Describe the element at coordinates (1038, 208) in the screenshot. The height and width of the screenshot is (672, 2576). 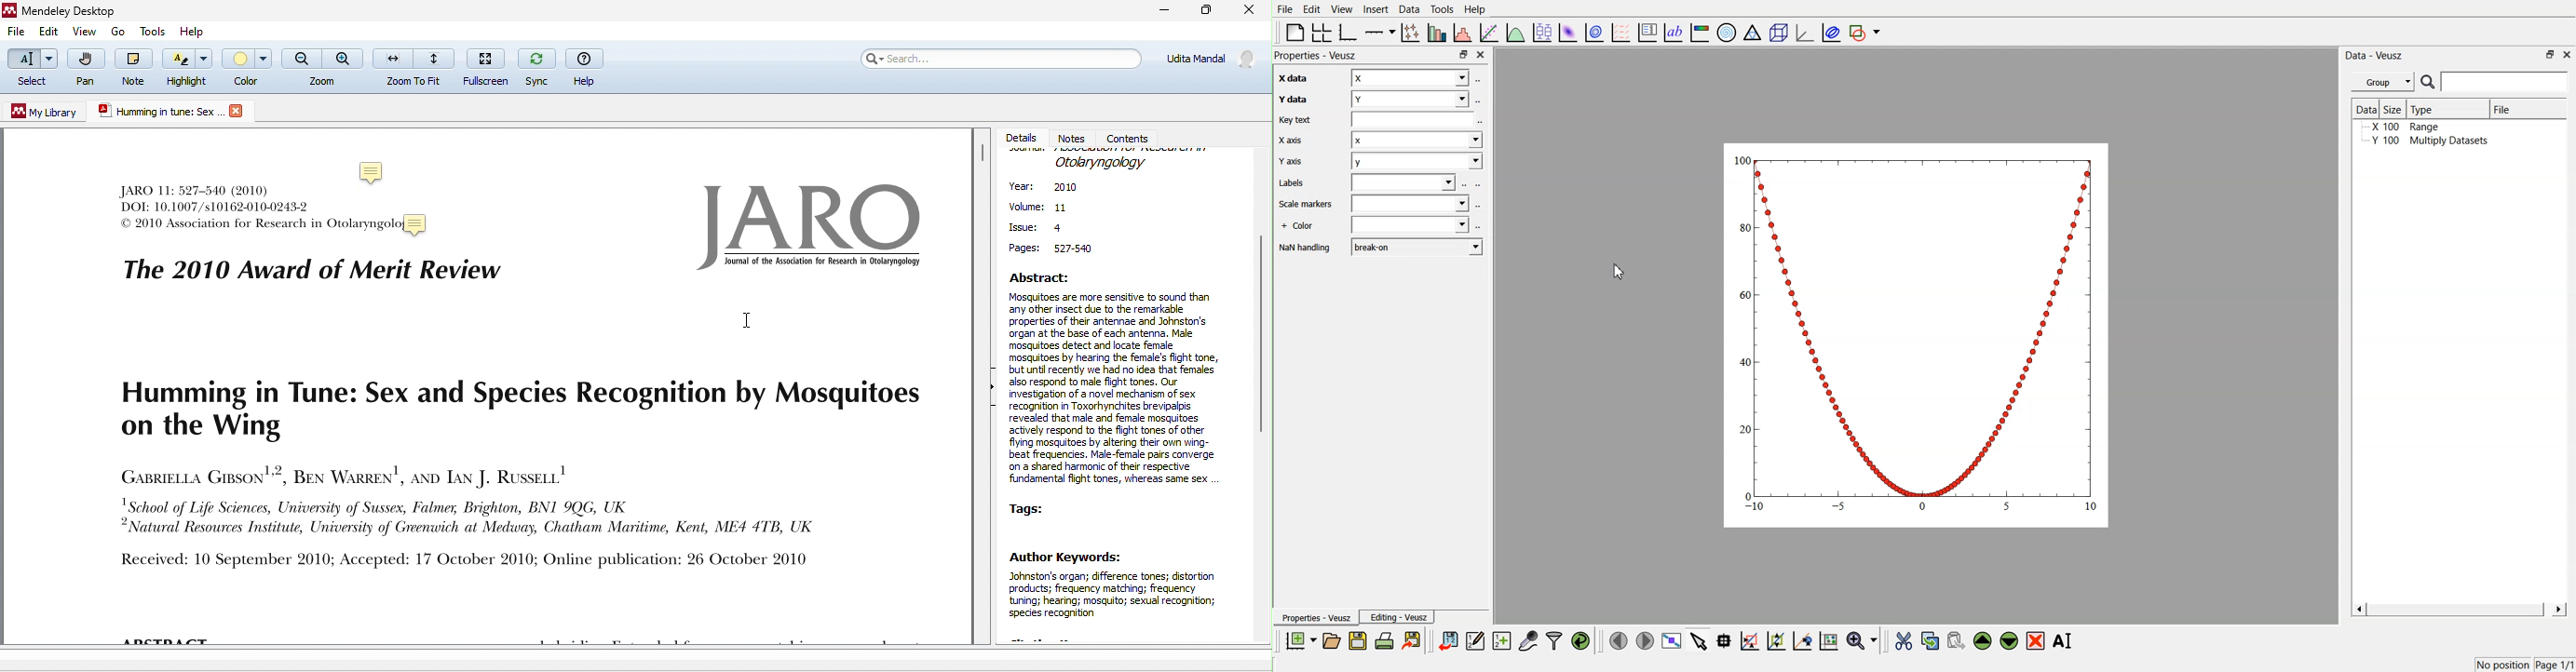
I see `volume:11` at that location.